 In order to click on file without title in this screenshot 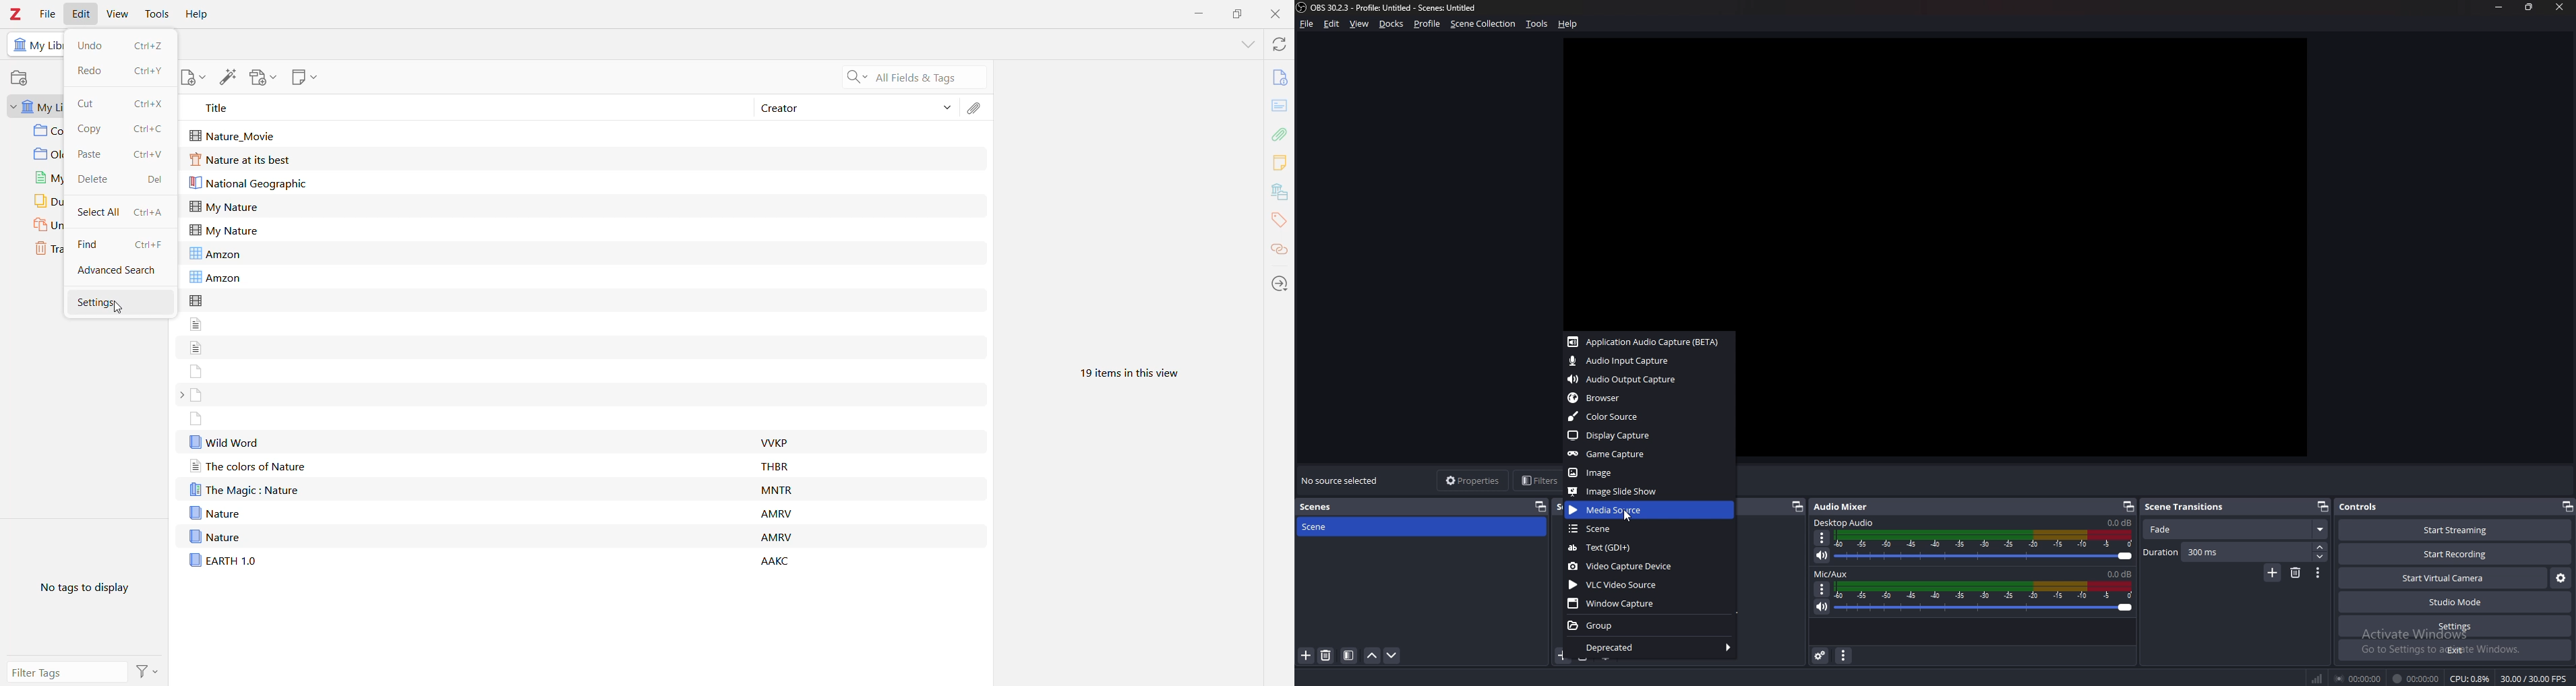, I will do `click(196, 346)`.